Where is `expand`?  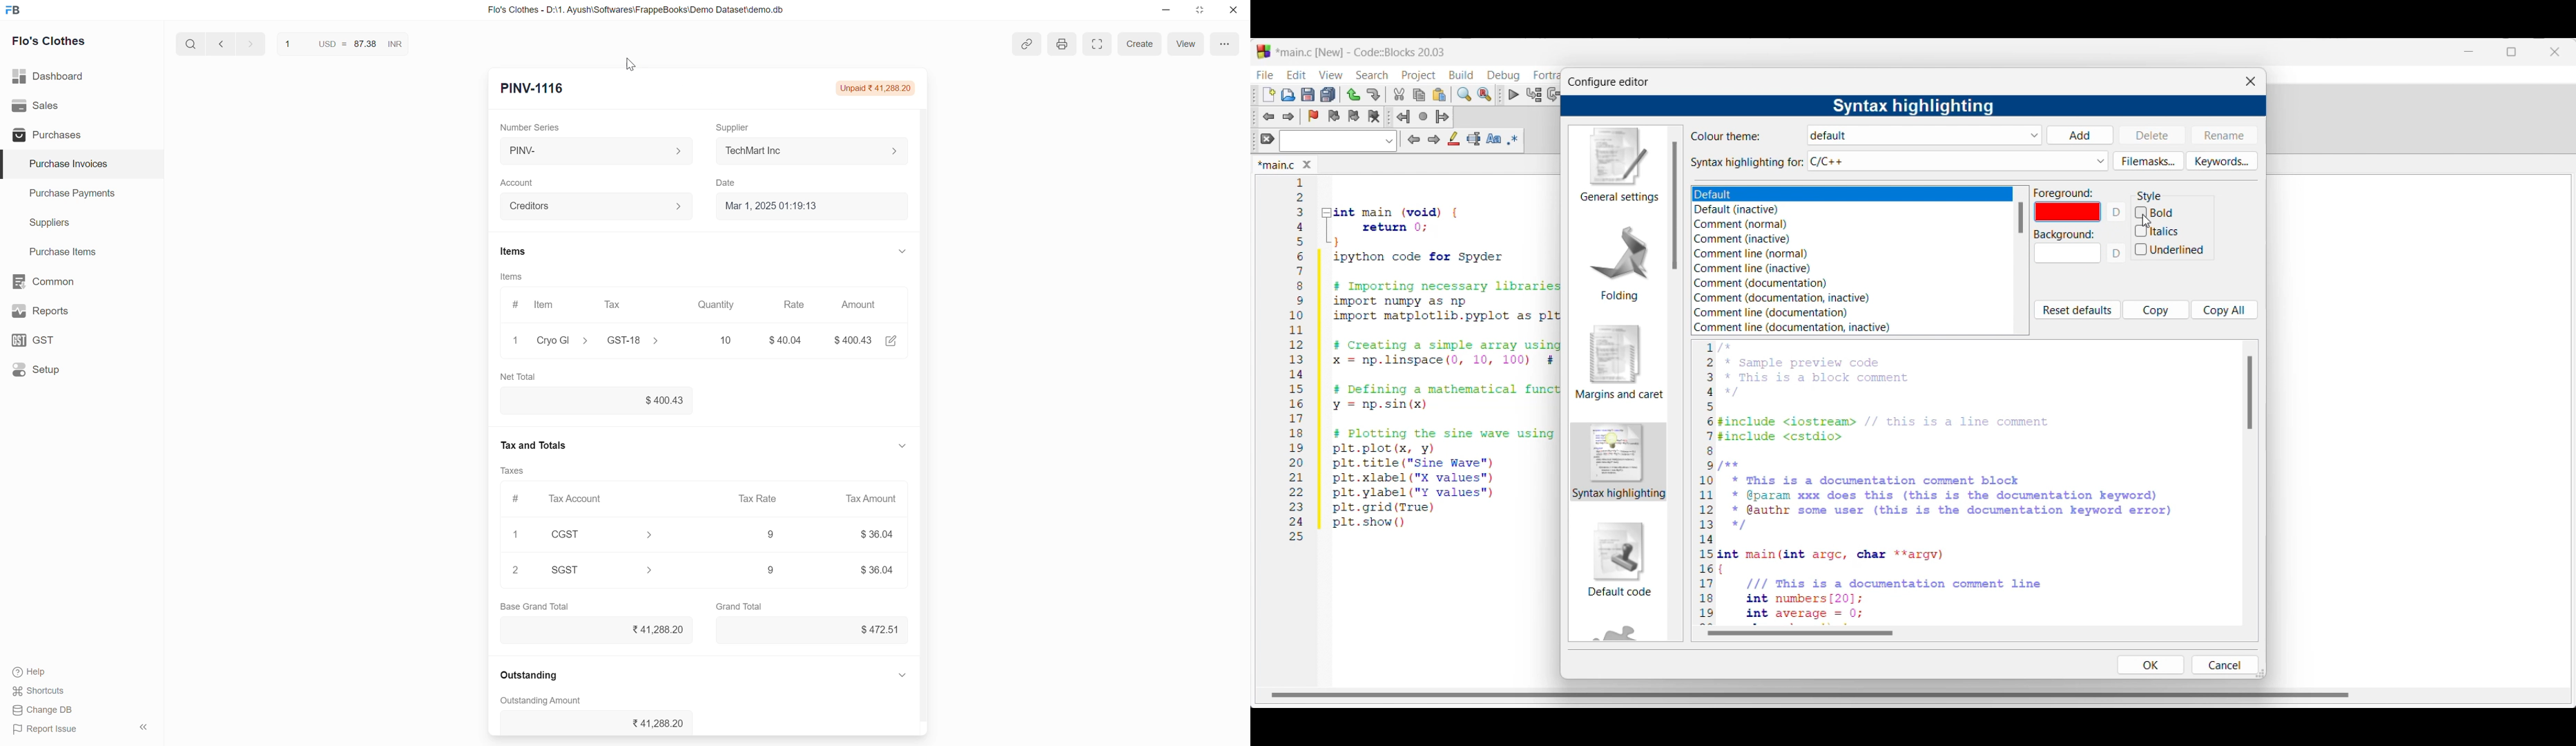
expand is located at coordinates (902, 250).